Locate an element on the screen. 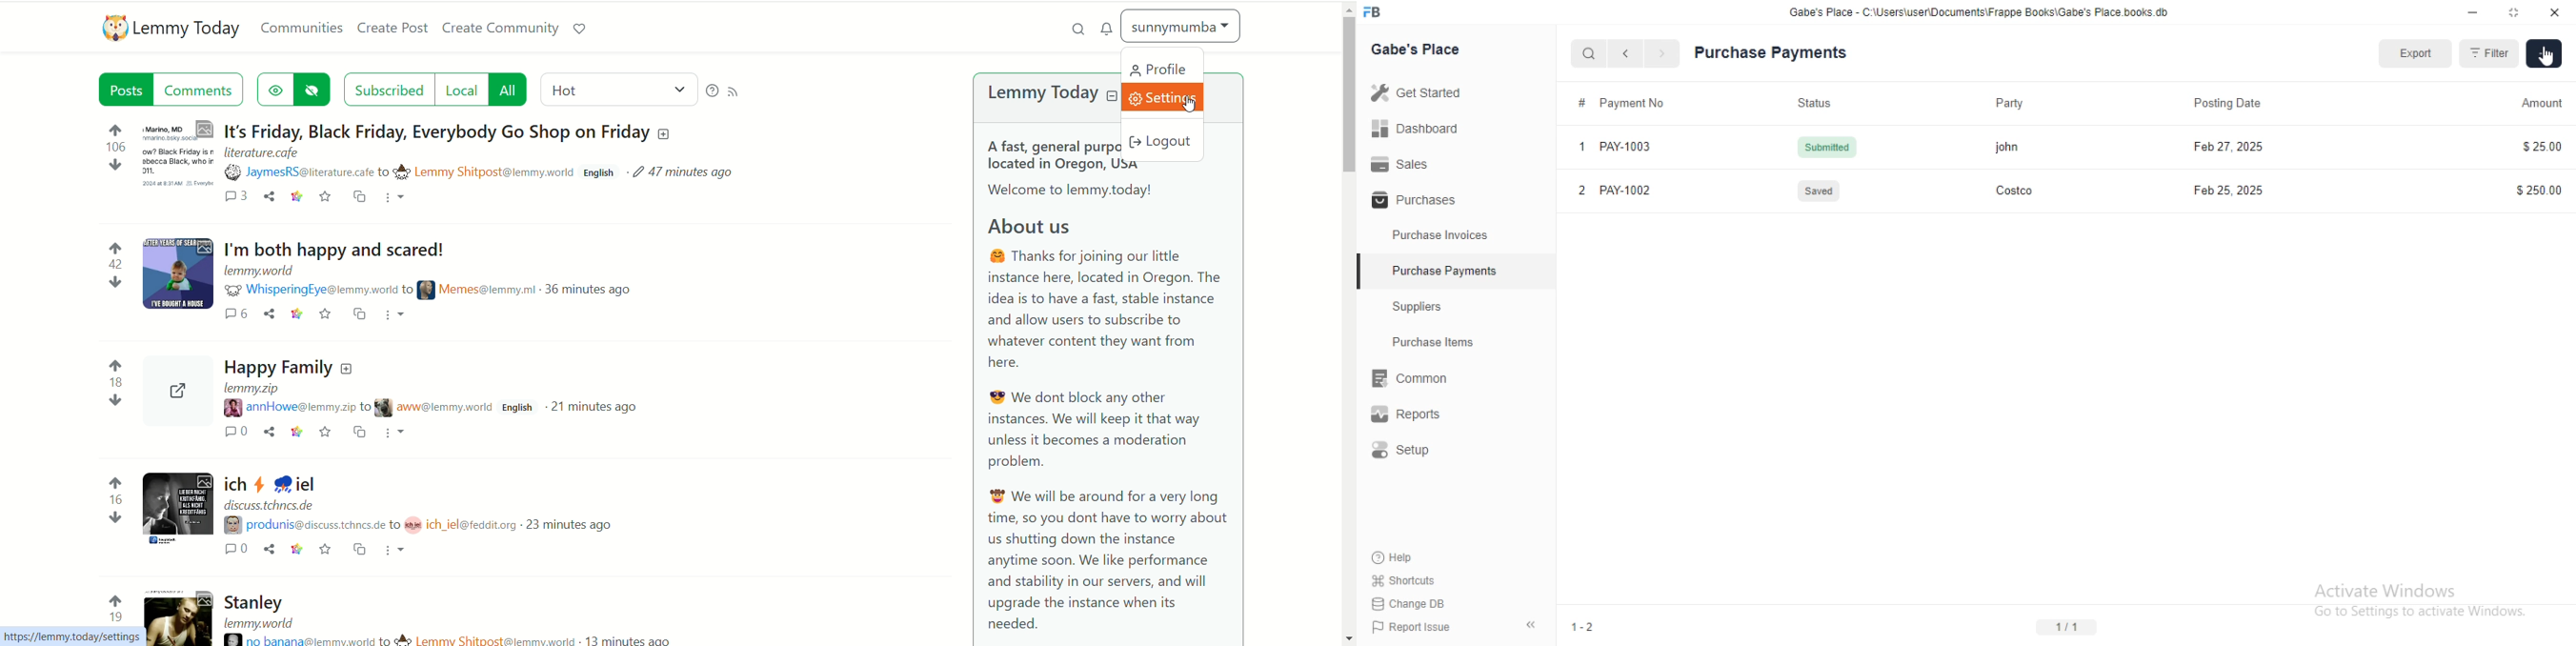 The height and width of the screenshot is (672, 2576). minimize is located at coordinates (2467, 11).